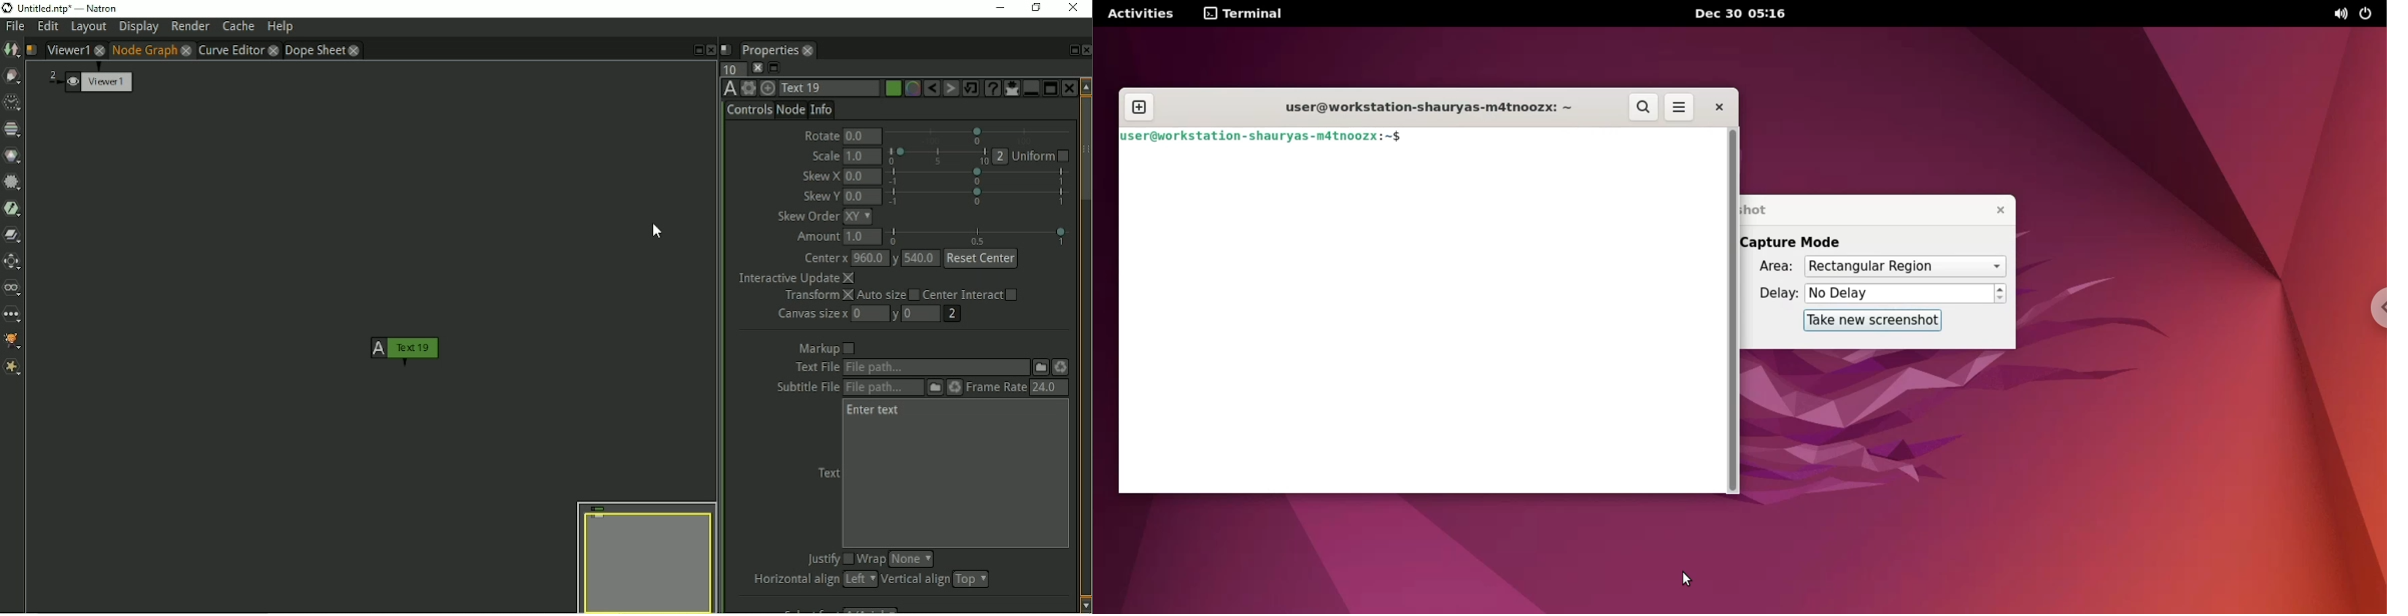  What do you see at coordinates (892, 88) in the screenshot?
I see `Choose color` at bounding box center [892, 88].